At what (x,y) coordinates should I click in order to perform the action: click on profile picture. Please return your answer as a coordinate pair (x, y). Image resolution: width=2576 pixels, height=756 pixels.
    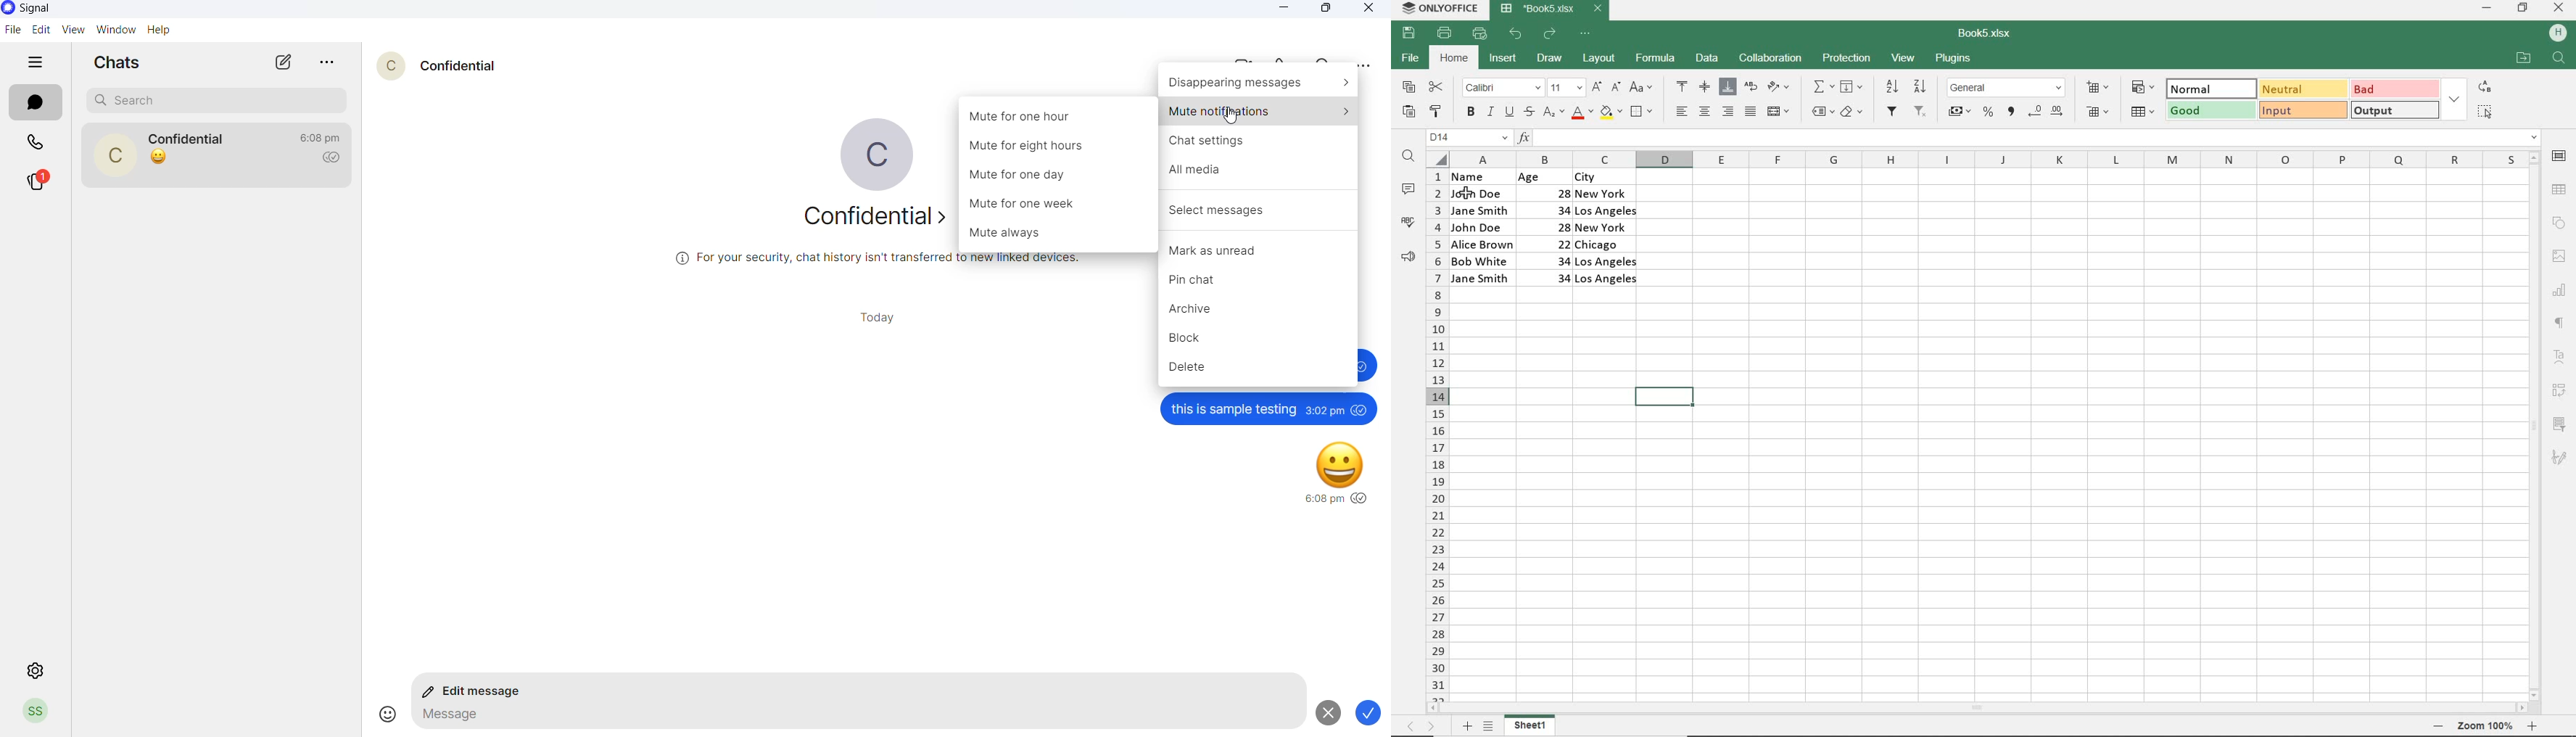
    Looking at the image, I should click on (867, 157).